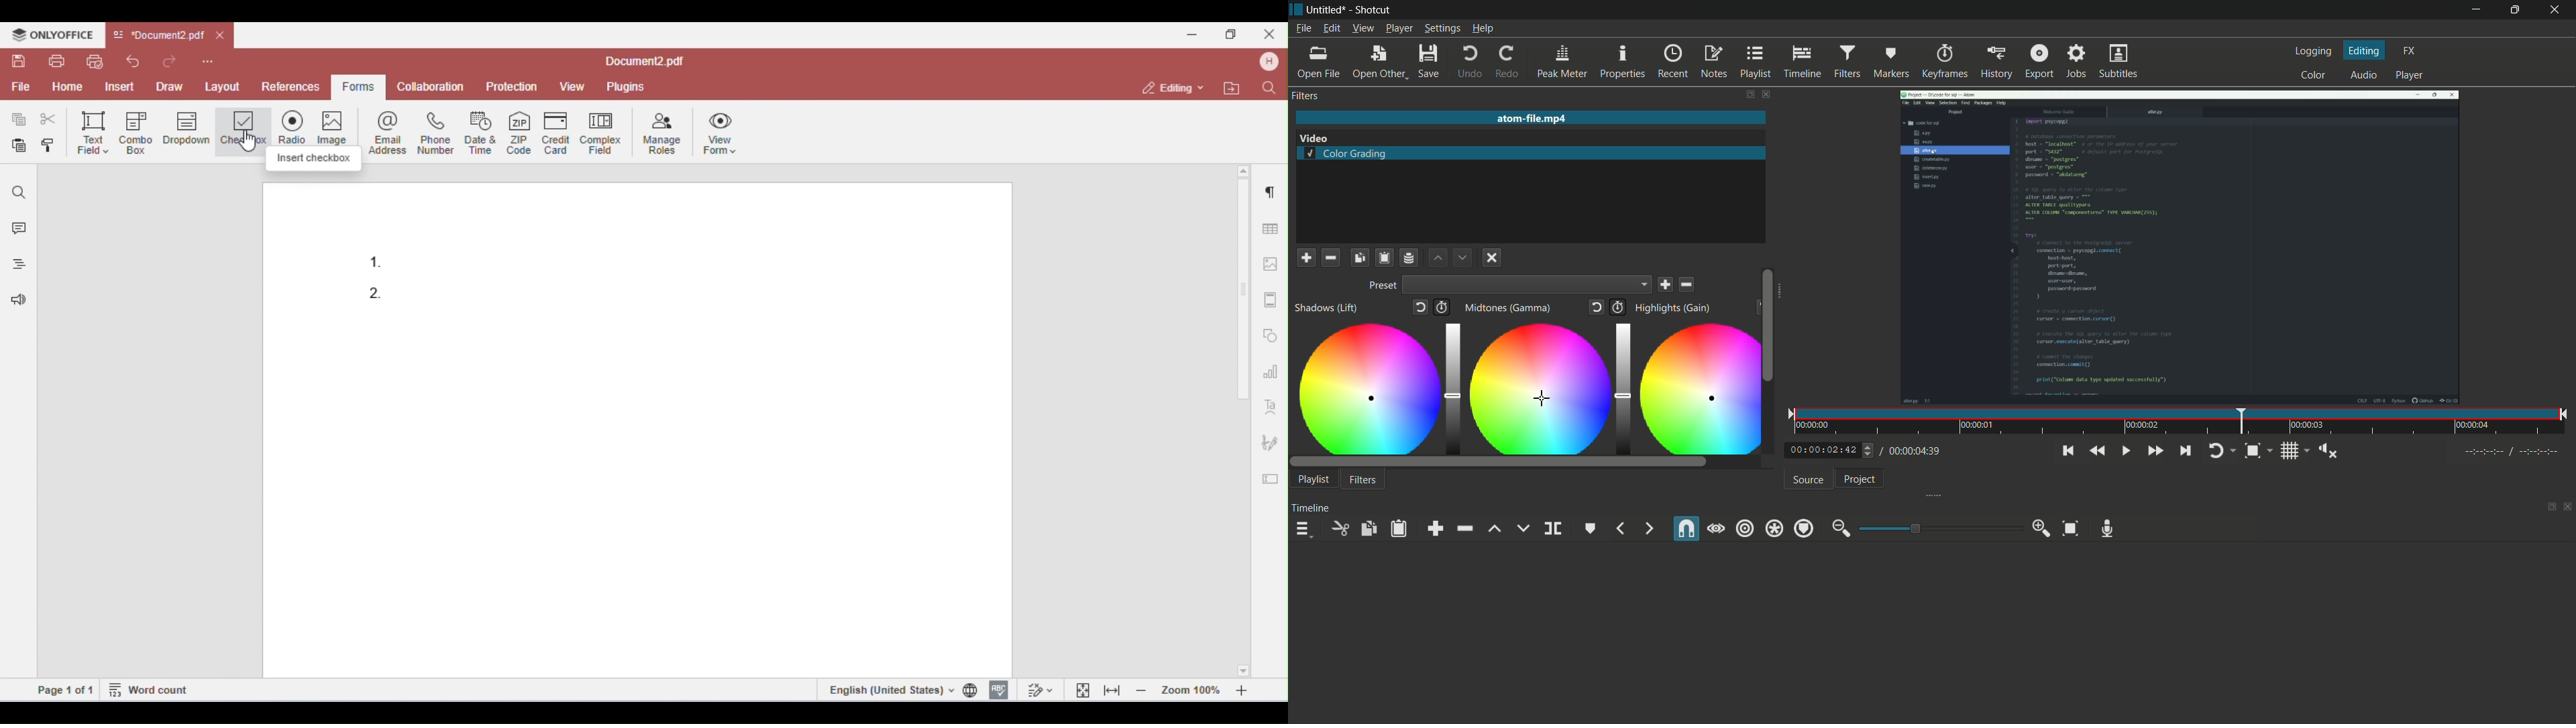  I want to click on shadow (lift), so click(1326, 308).